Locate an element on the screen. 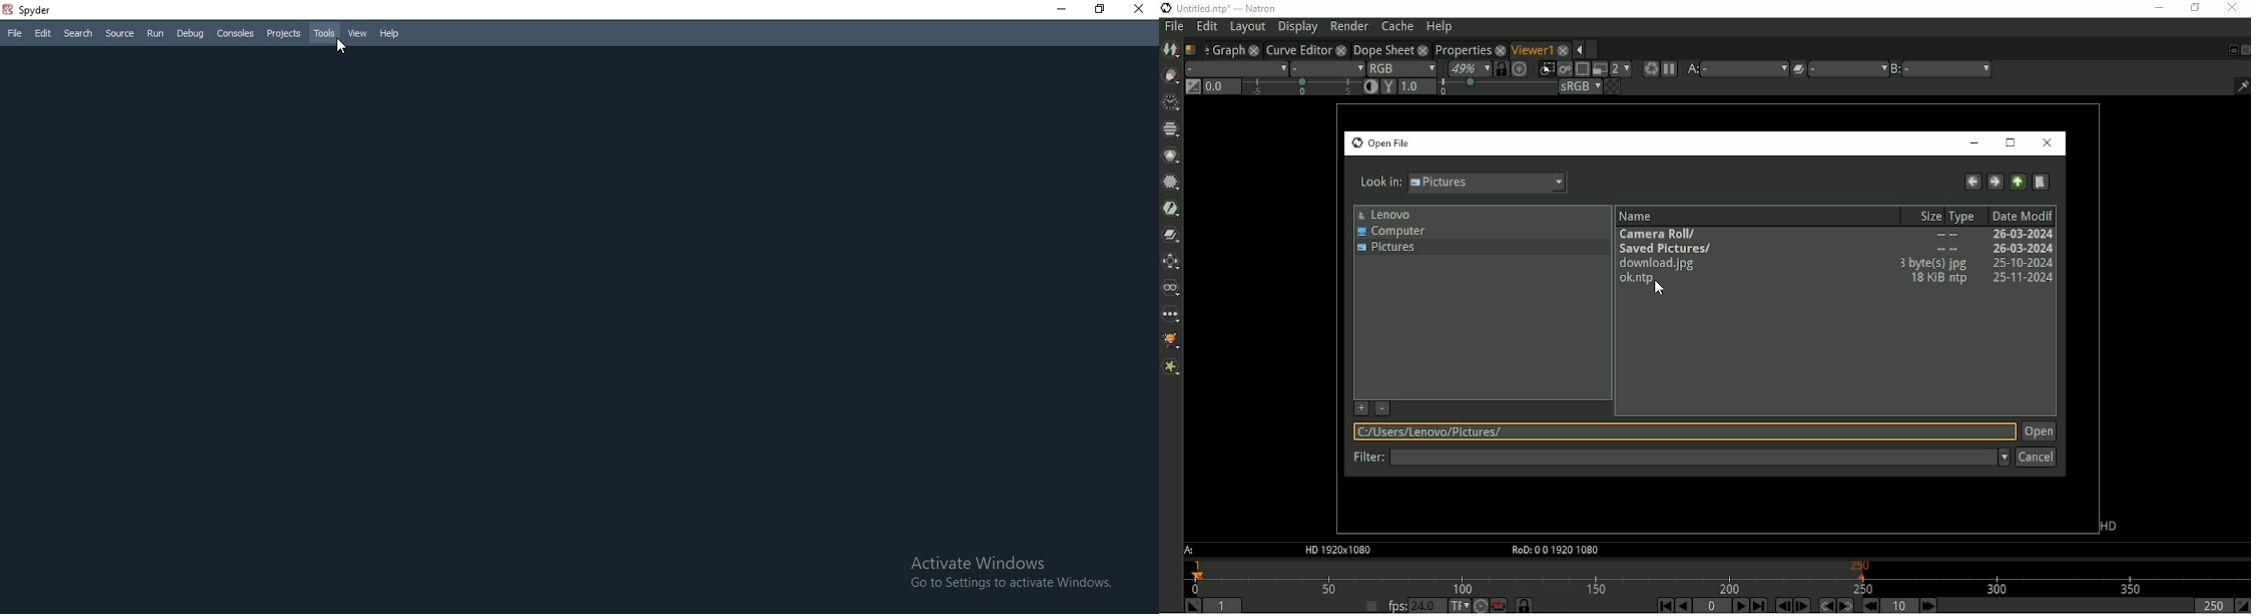  Projects is located at coordinates (282, 34).